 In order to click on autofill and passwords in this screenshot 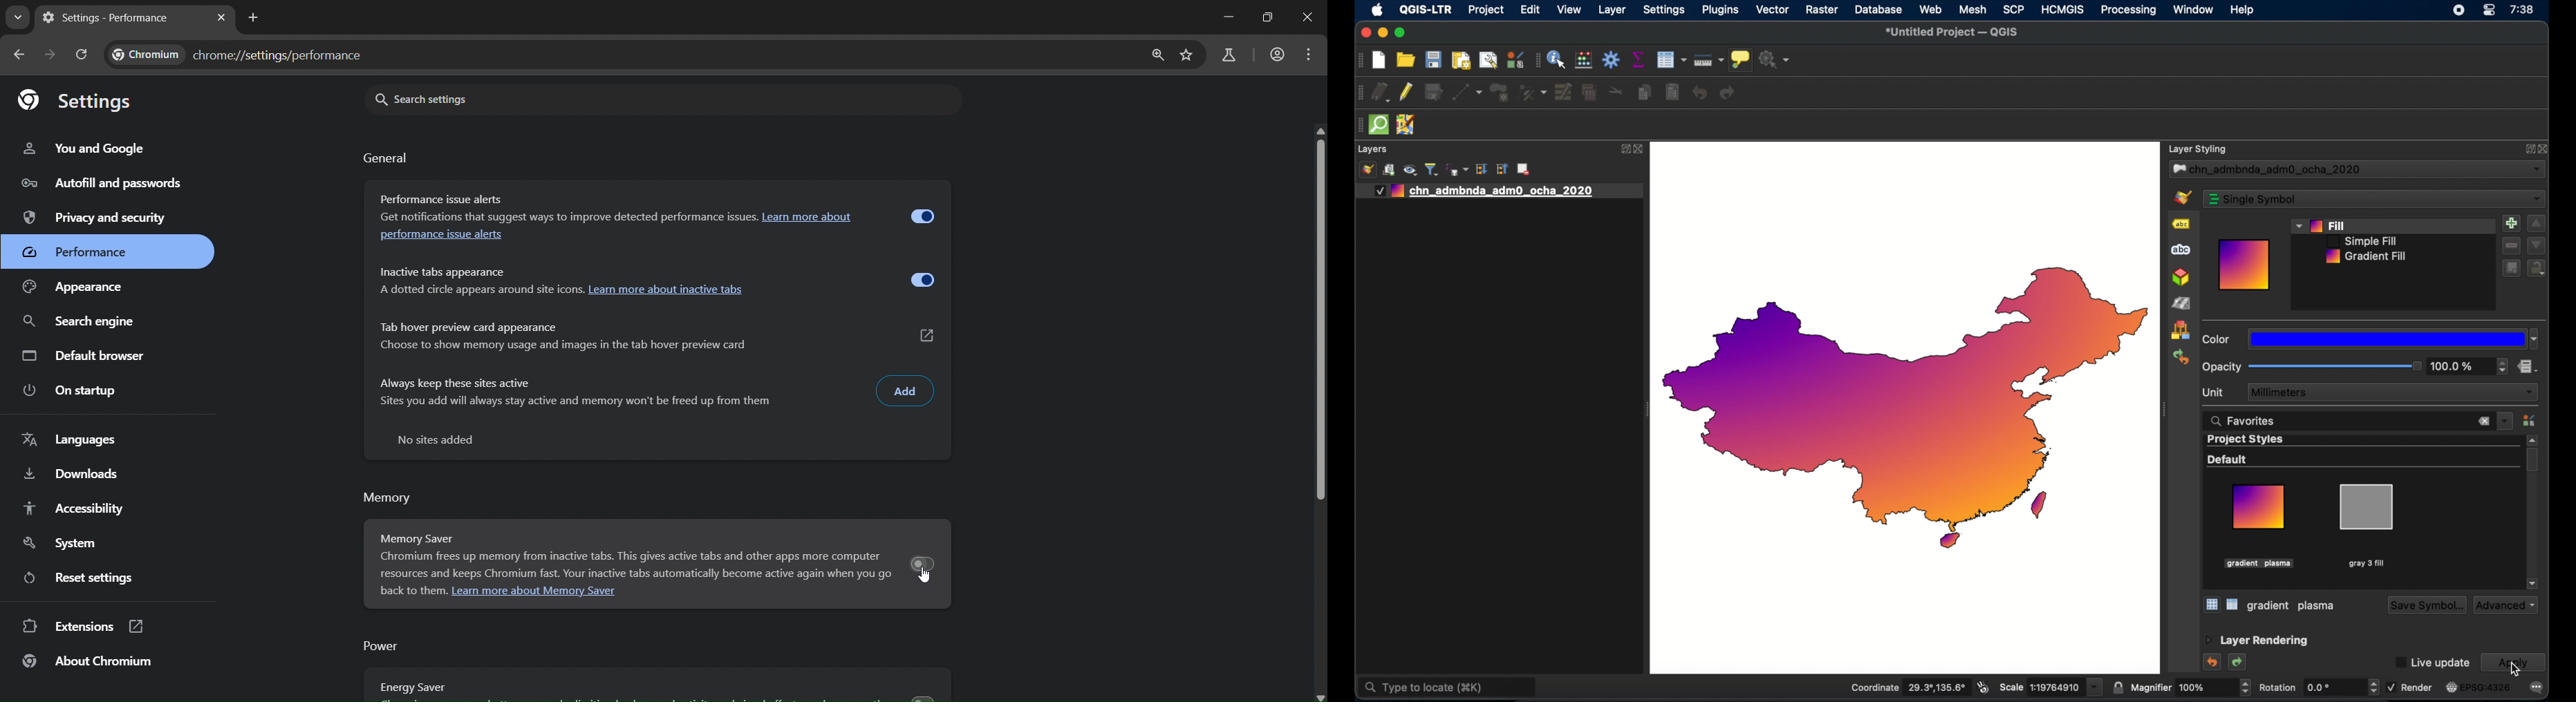, I will do `click(106, 184)`.